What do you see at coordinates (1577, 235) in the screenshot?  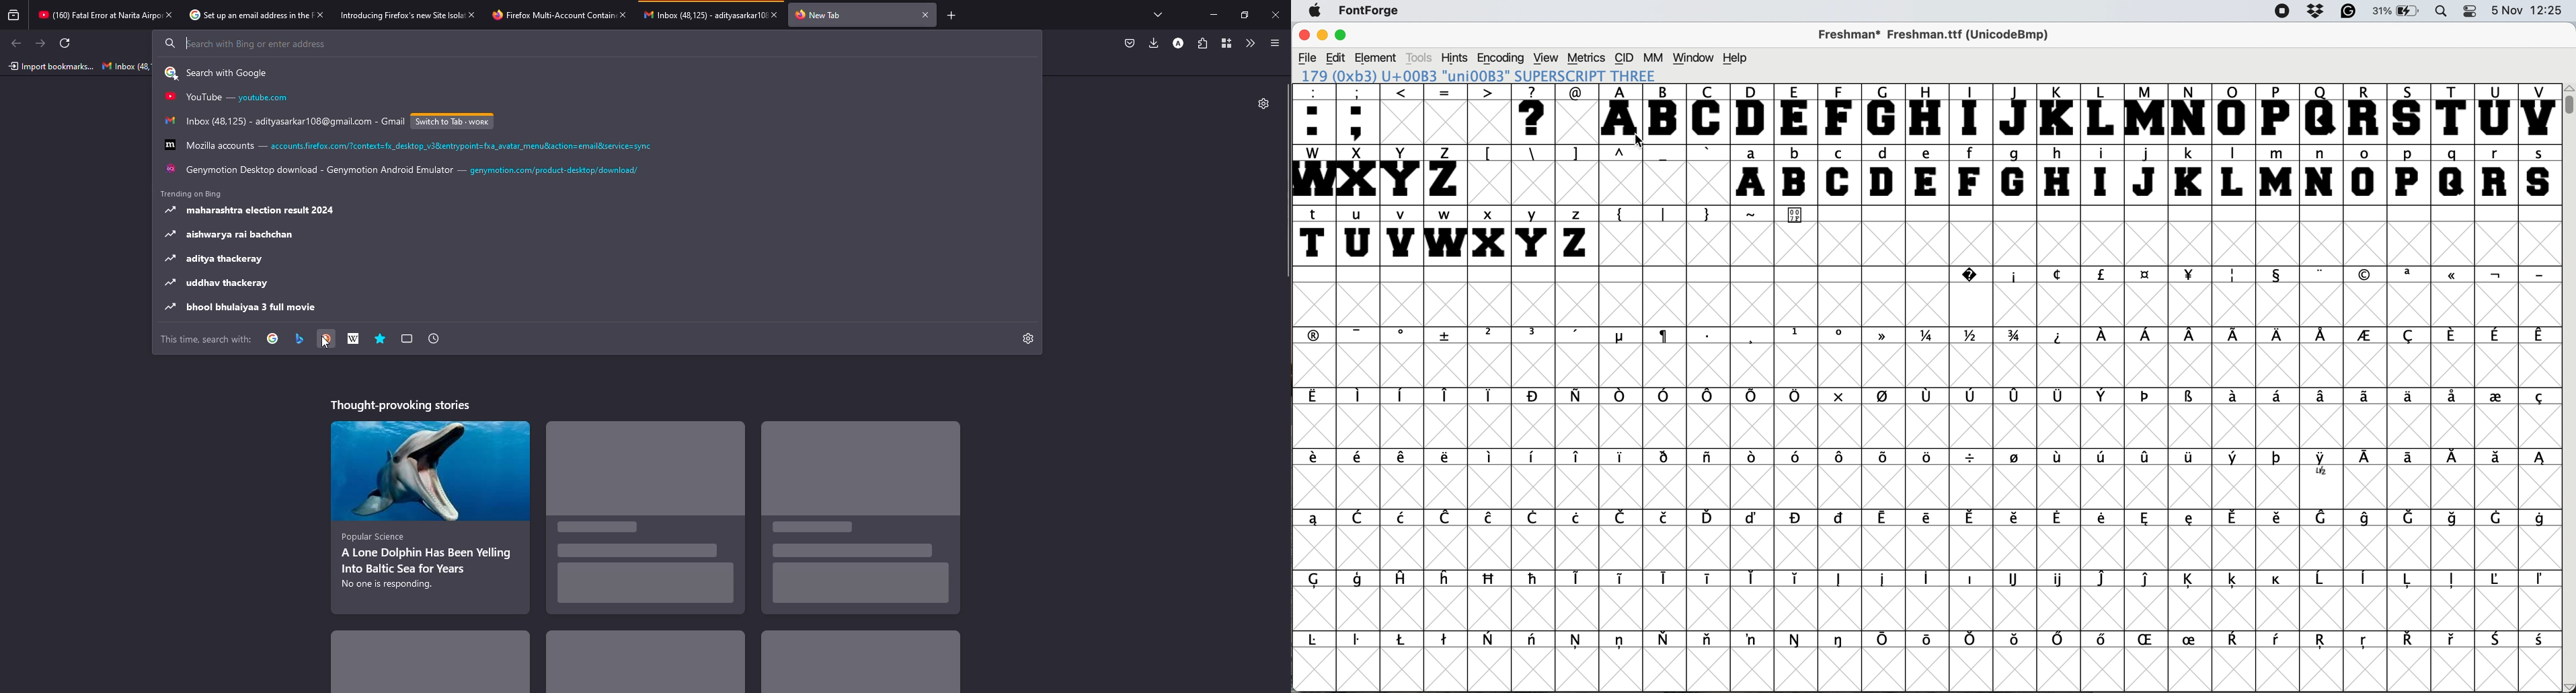 I see `z` at bounding box center [1577, 235].